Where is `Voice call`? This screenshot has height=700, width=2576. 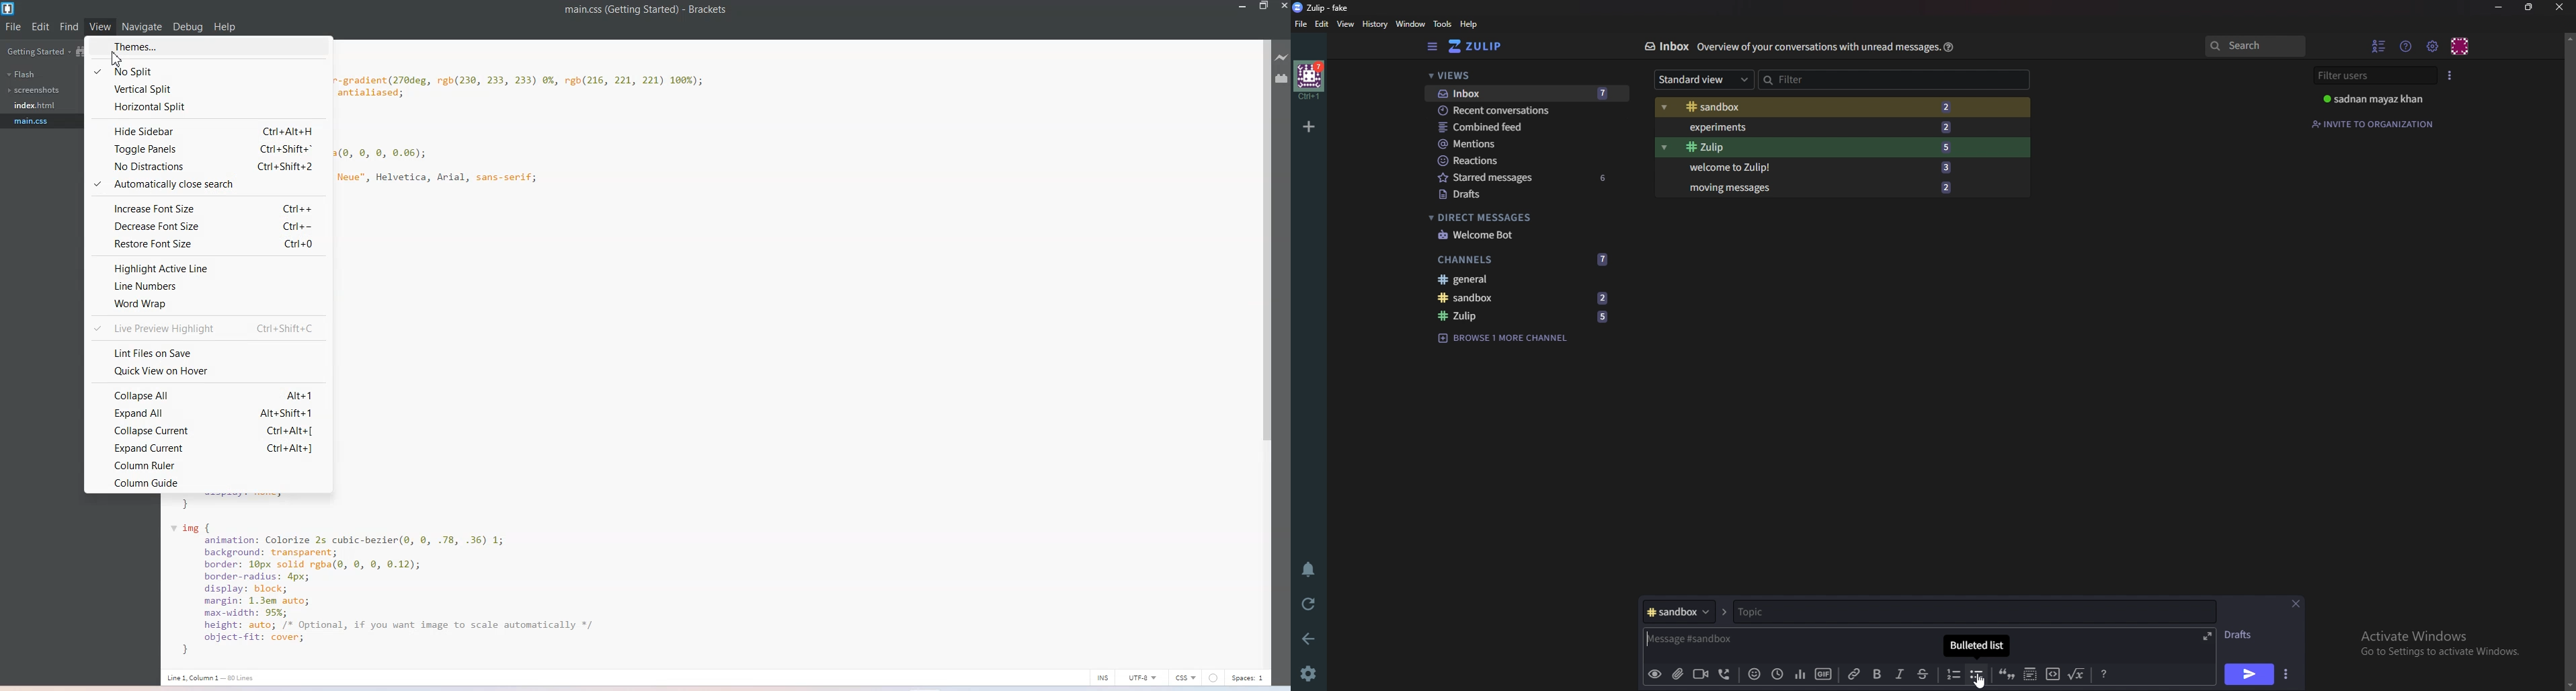 Voice call is located at coordinates (1727, 674).